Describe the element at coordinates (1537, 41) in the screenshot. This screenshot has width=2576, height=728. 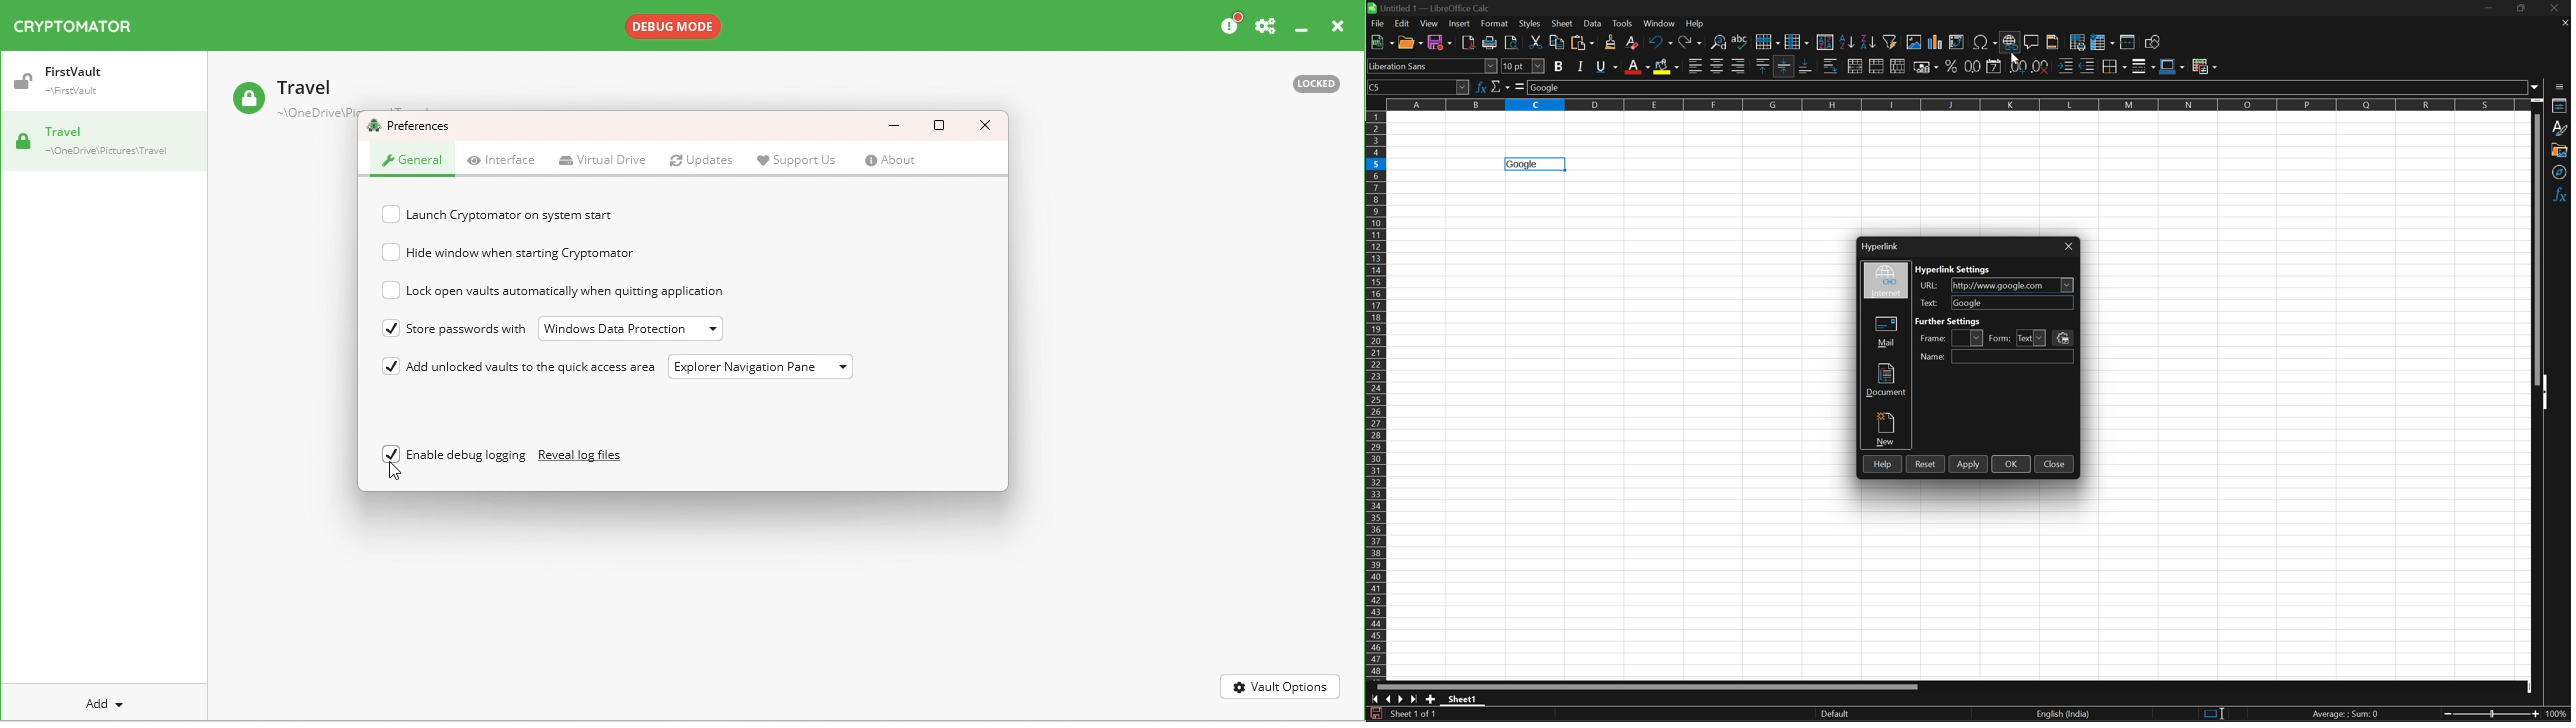
I see `Cut` at that location.